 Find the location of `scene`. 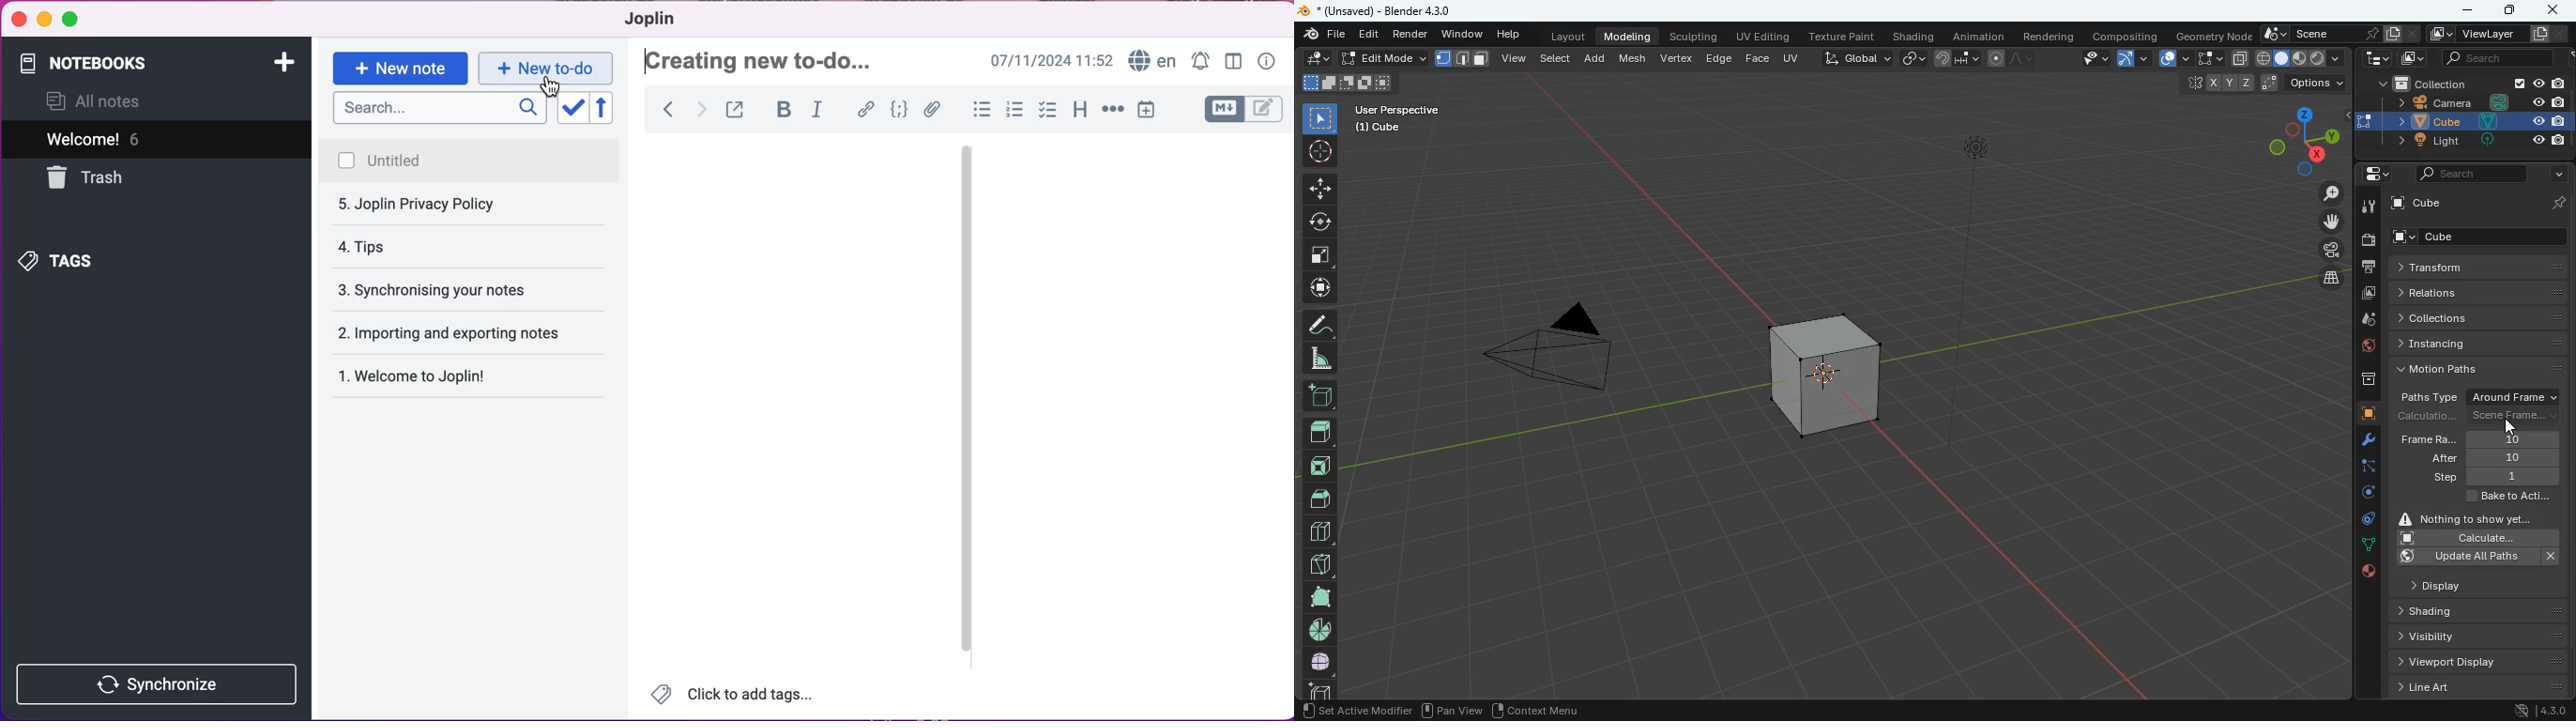

scene is located at coordinates (2335, 34).